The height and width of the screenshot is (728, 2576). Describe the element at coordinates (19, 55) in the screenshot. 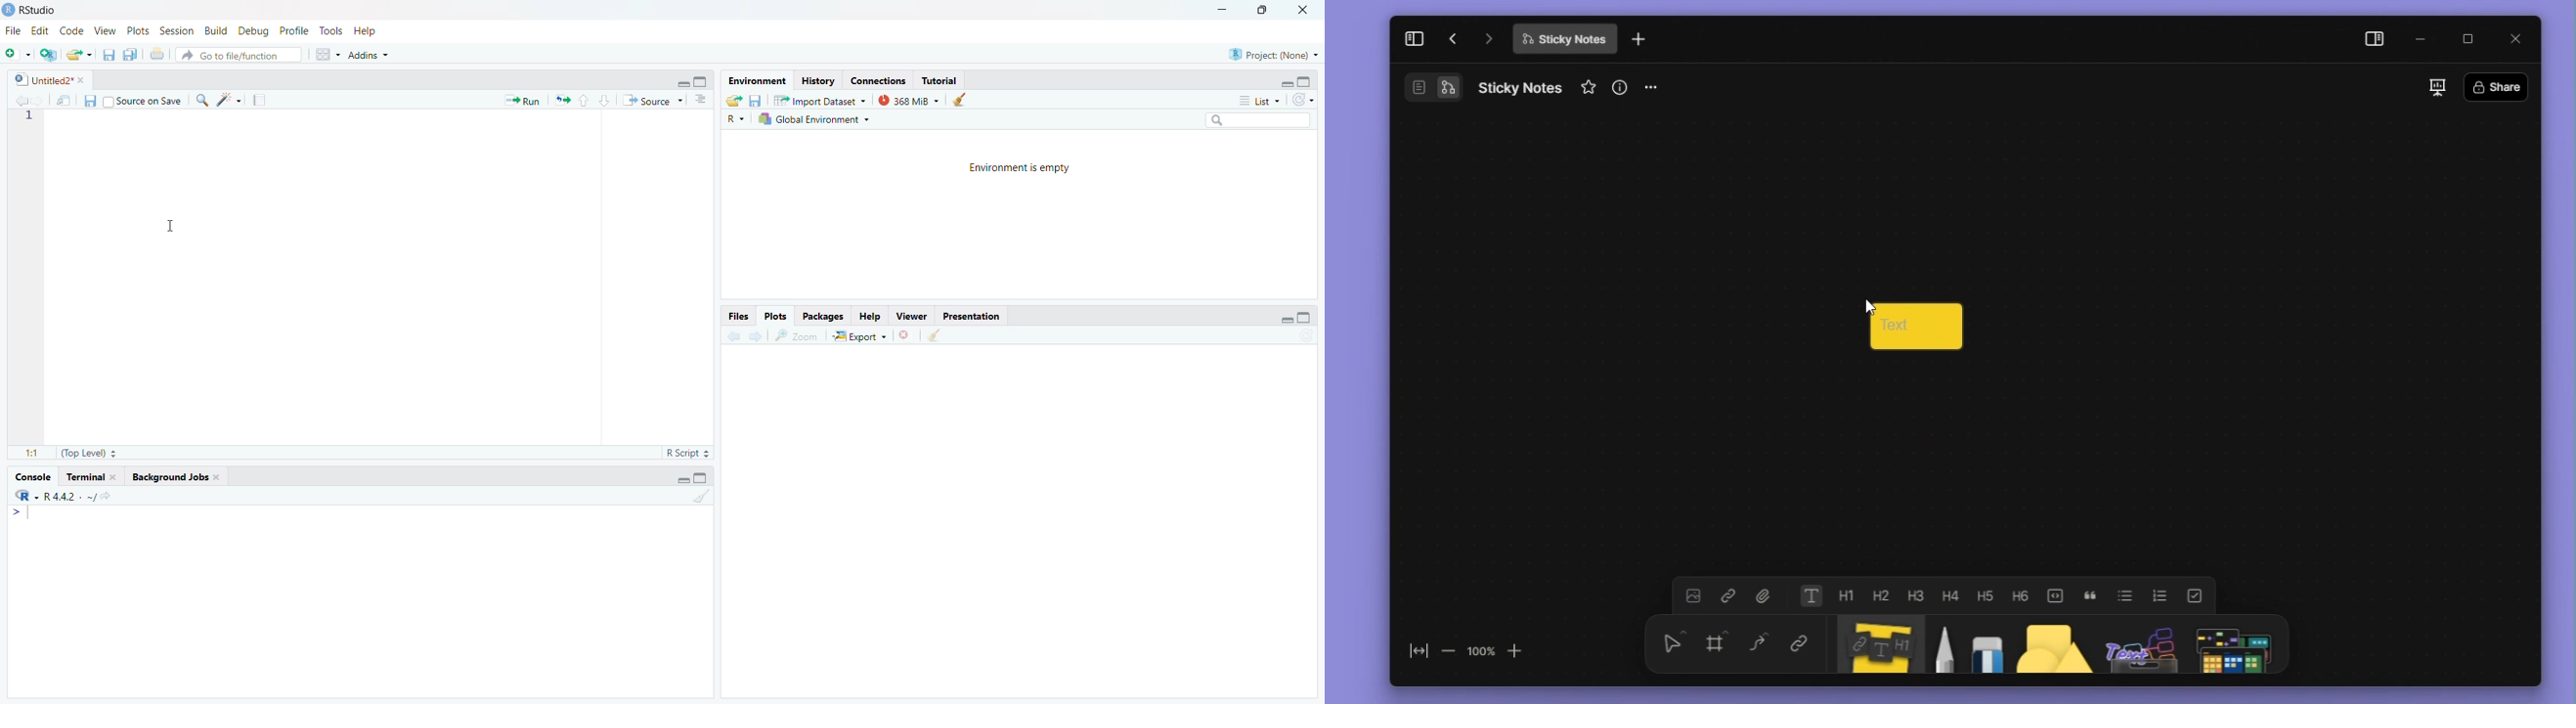

I see `add` at that location.